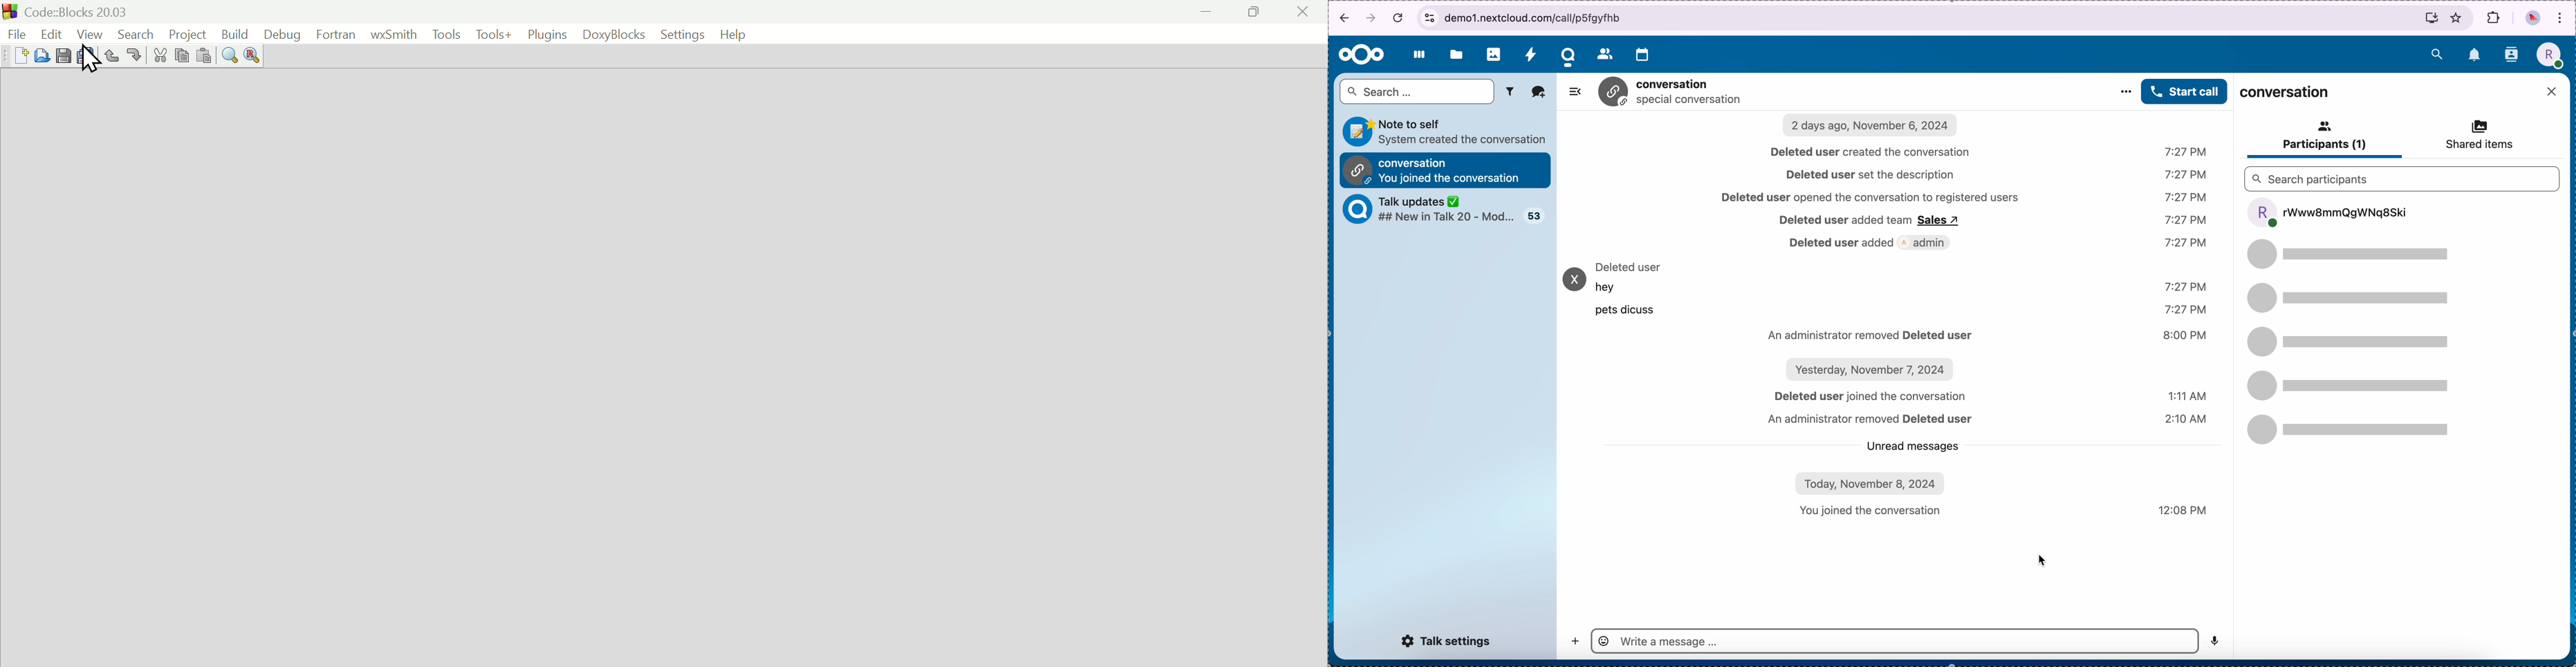 The image size is (2576, 672). Describe the element at coordinates (137, 33) in the screenshot. I see `Search` at that location.